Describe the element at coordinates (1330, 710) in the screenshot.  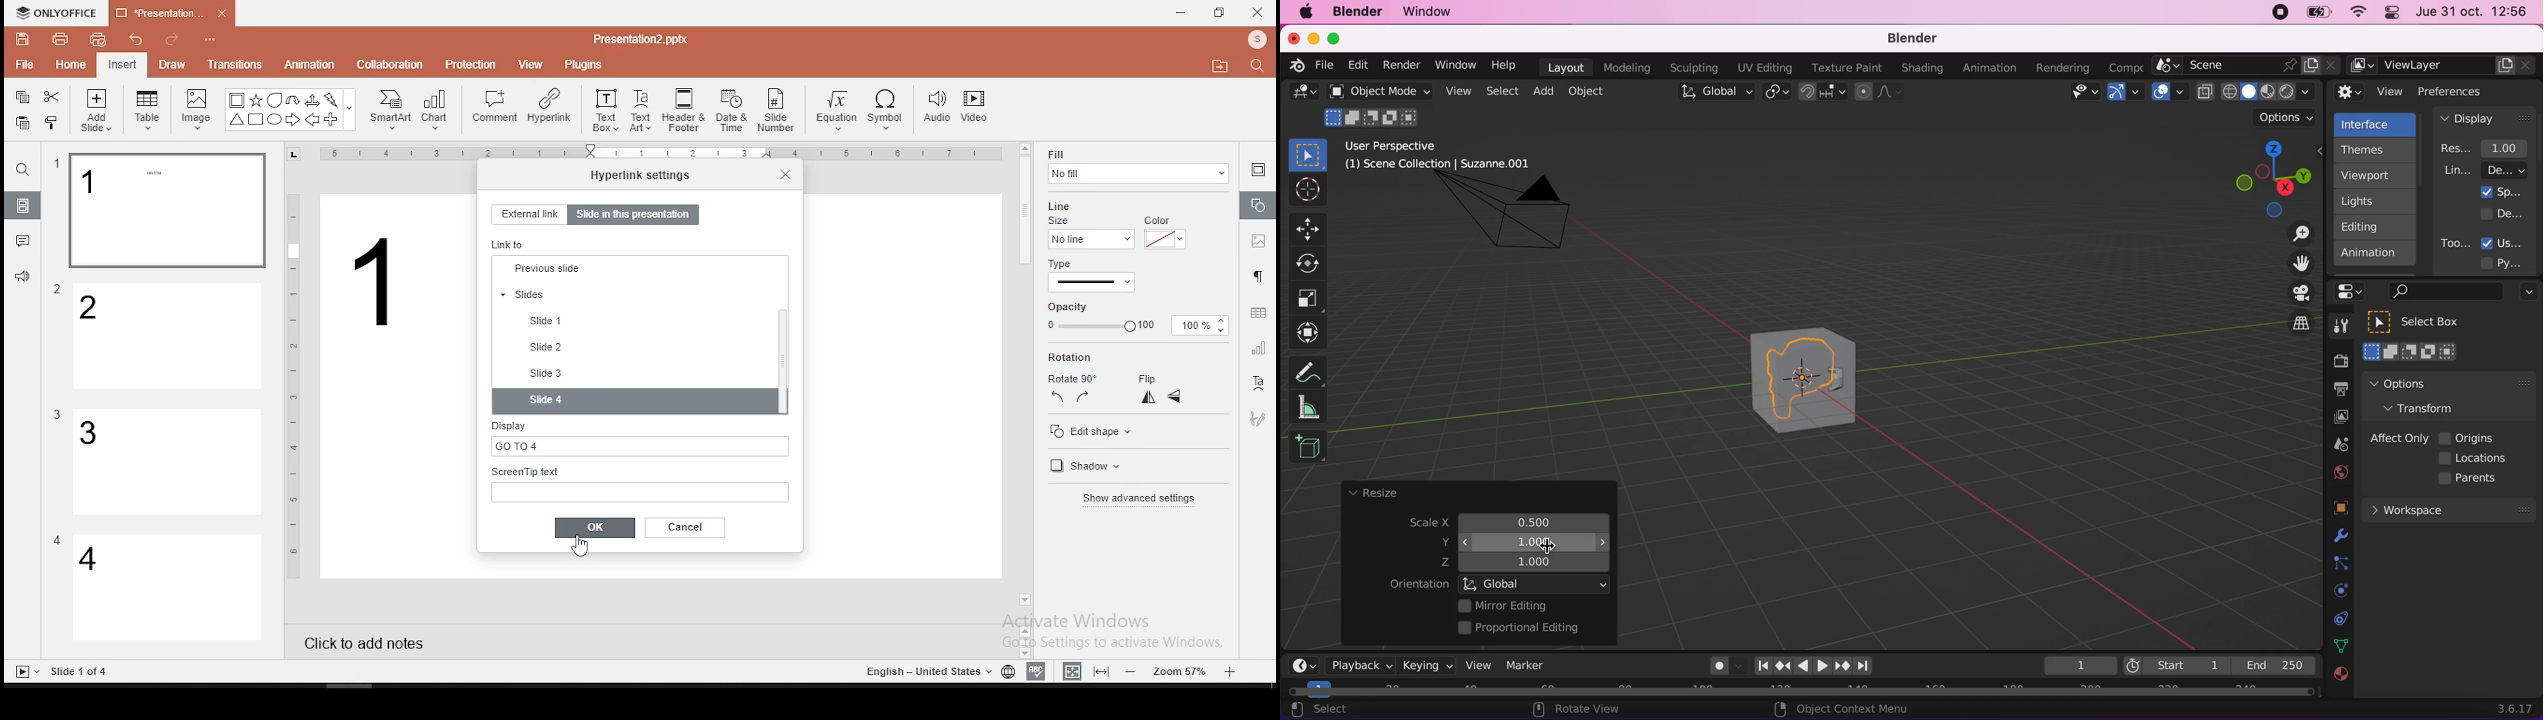
I see `select` at that location.